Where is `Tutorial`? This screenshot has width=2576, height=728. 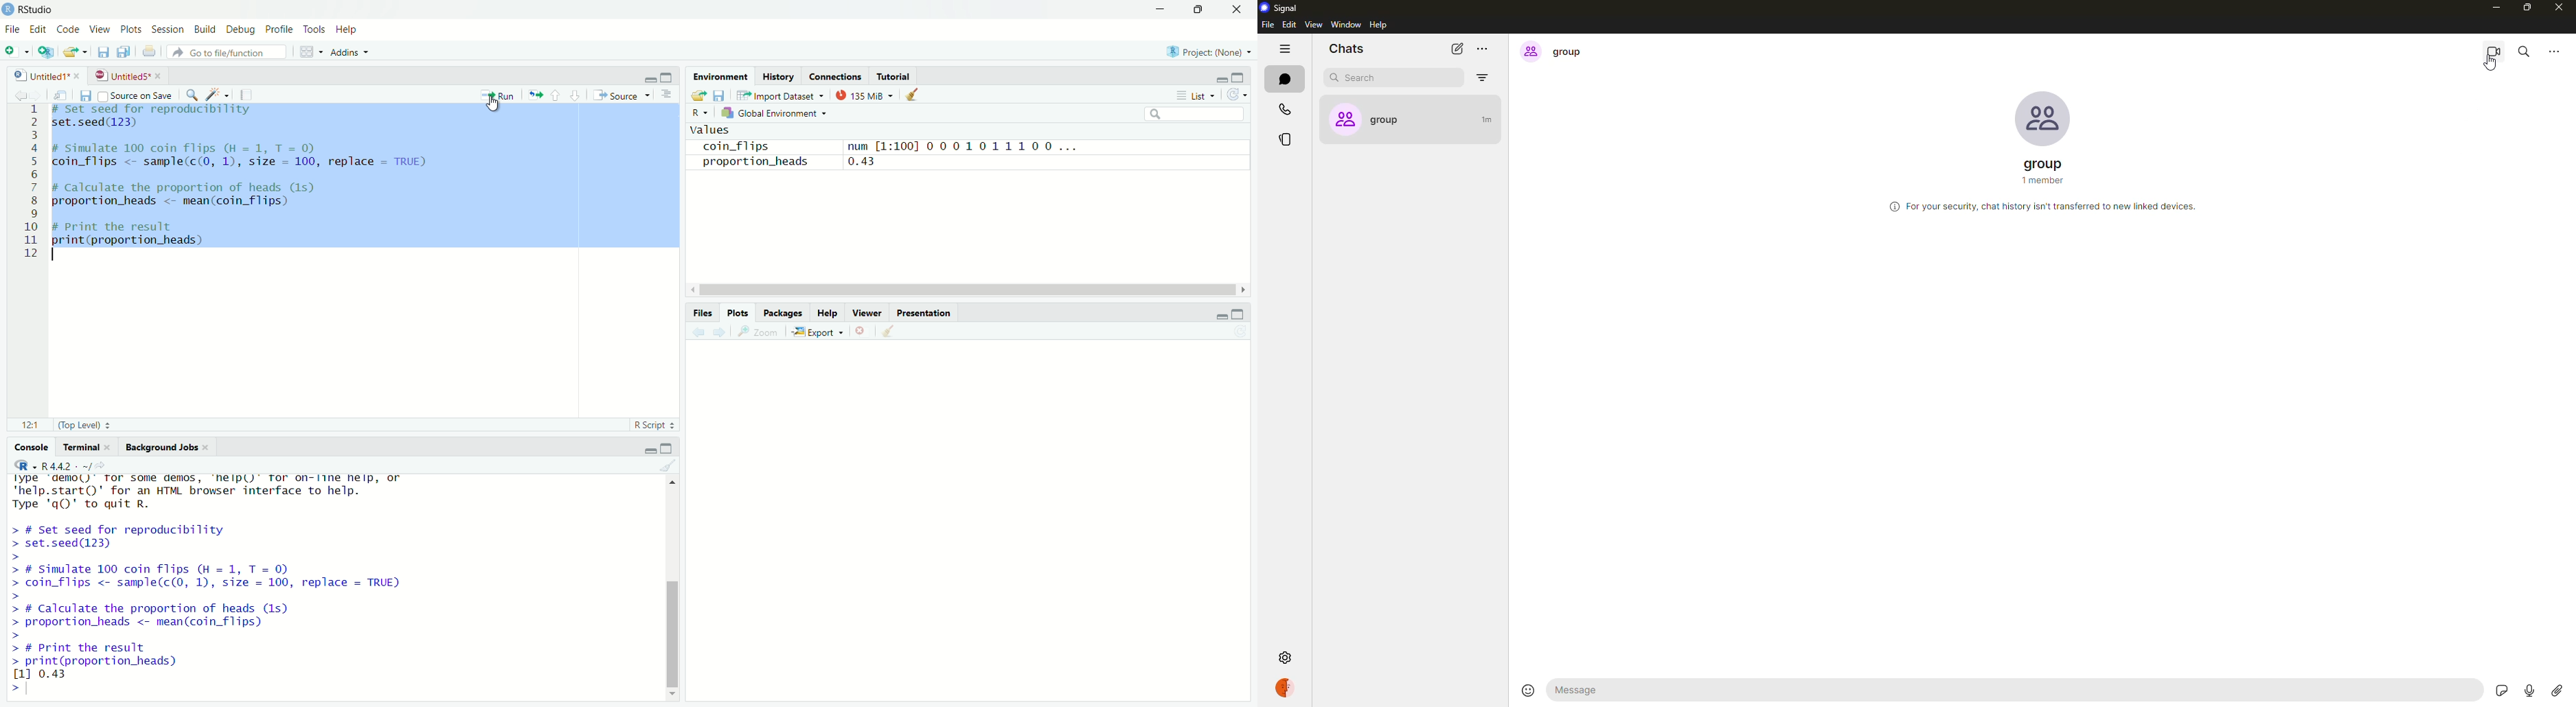
Tutorial is located at coordinates (893, 74).